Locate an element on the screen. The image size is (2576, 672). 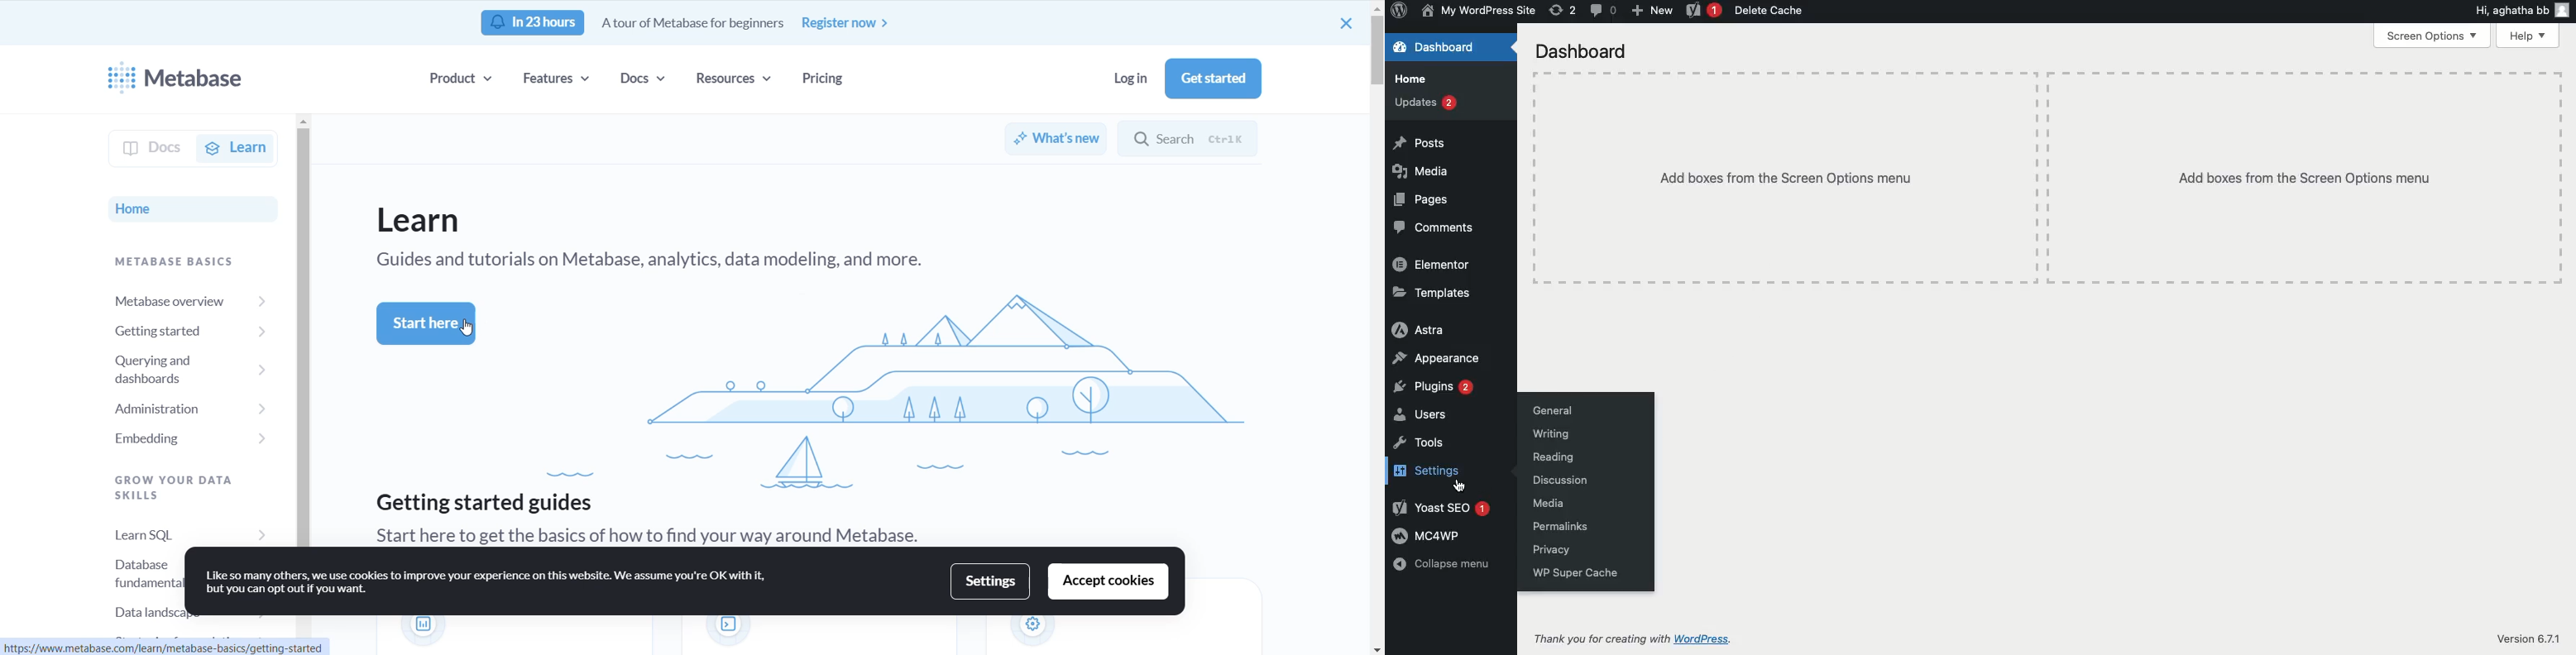
Yoast 1 is located at coordinates (1702, 11).